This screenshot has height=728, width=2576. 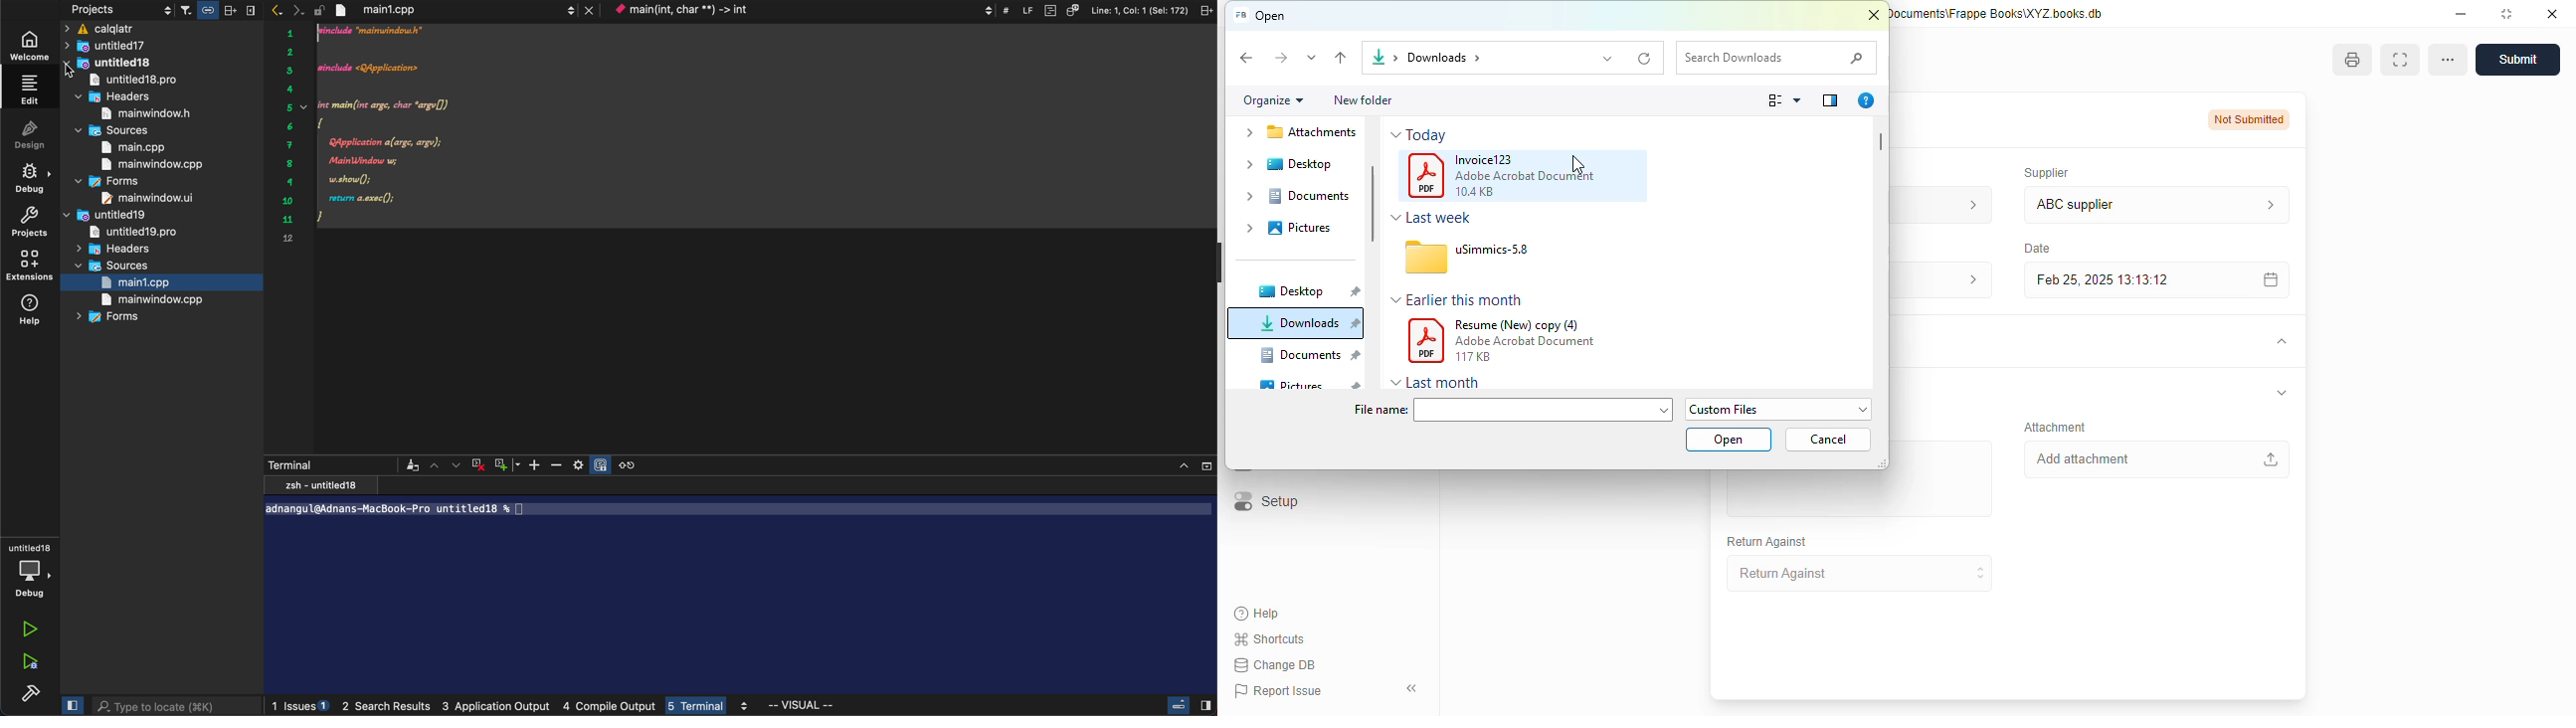 What do you see at coordinates (1396, 218) in the screenshot?
I see `dropdown` at bounding box center [1396, 218].